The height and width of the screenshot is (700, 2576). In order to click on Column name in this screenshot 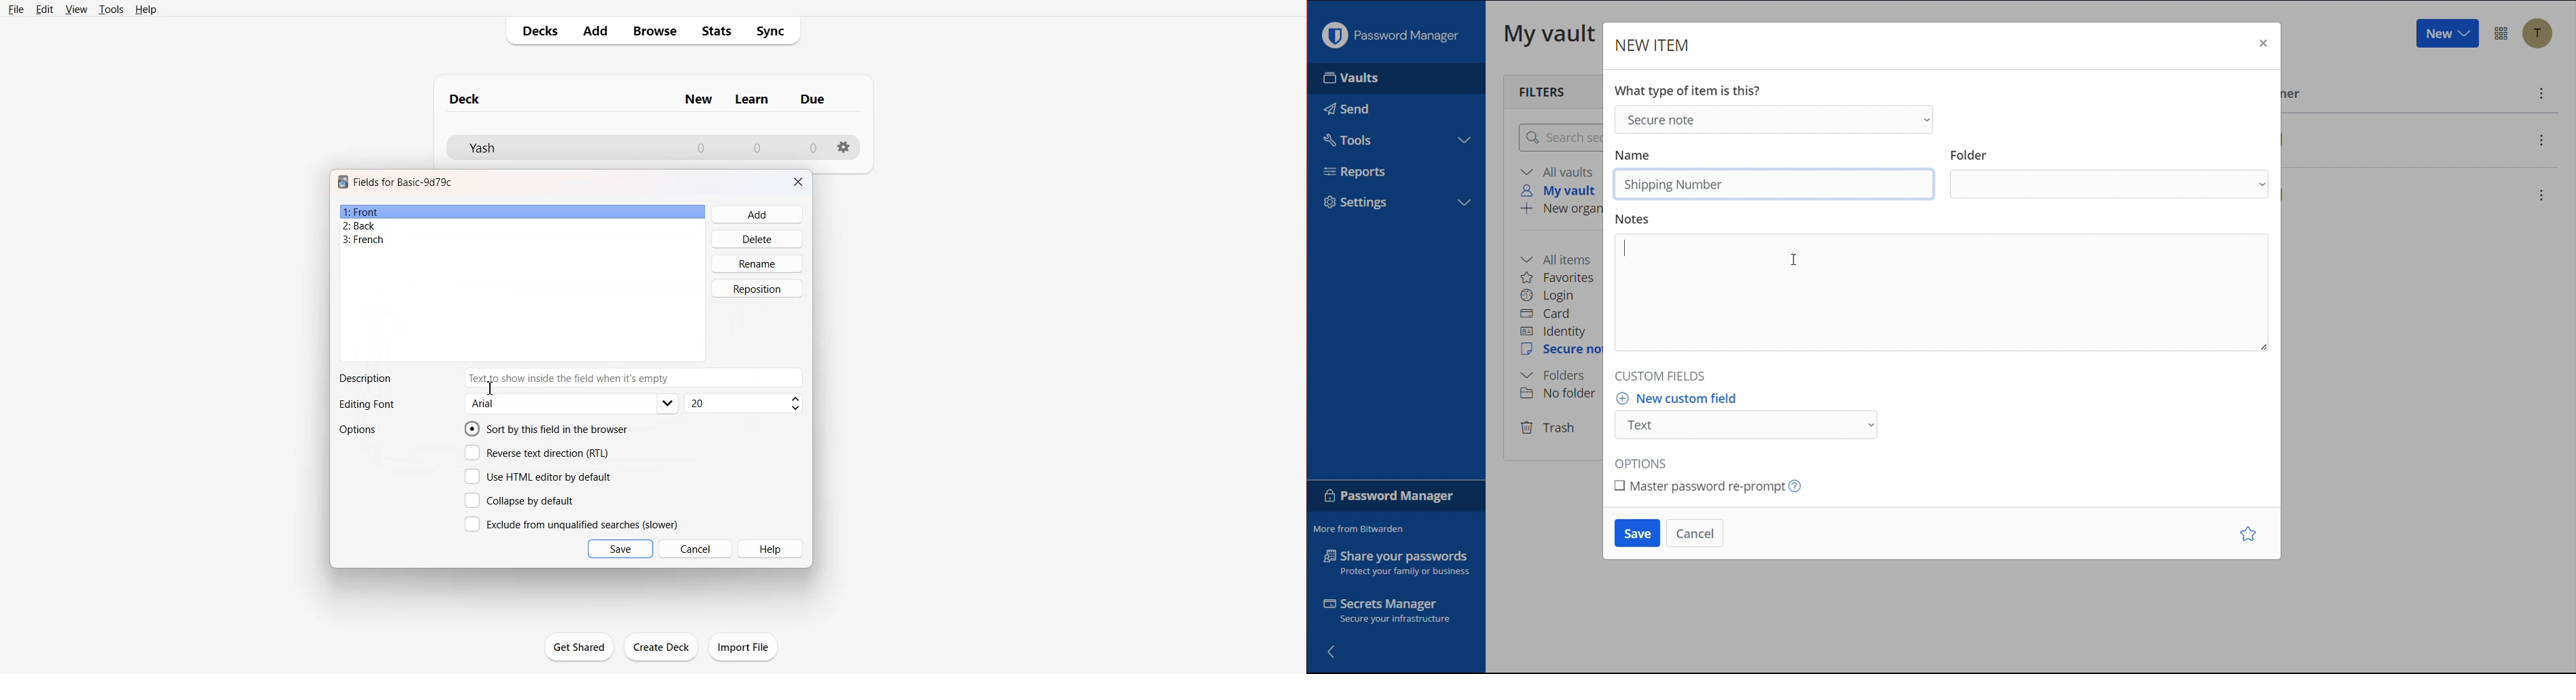, I will do `click(752, 99)`.